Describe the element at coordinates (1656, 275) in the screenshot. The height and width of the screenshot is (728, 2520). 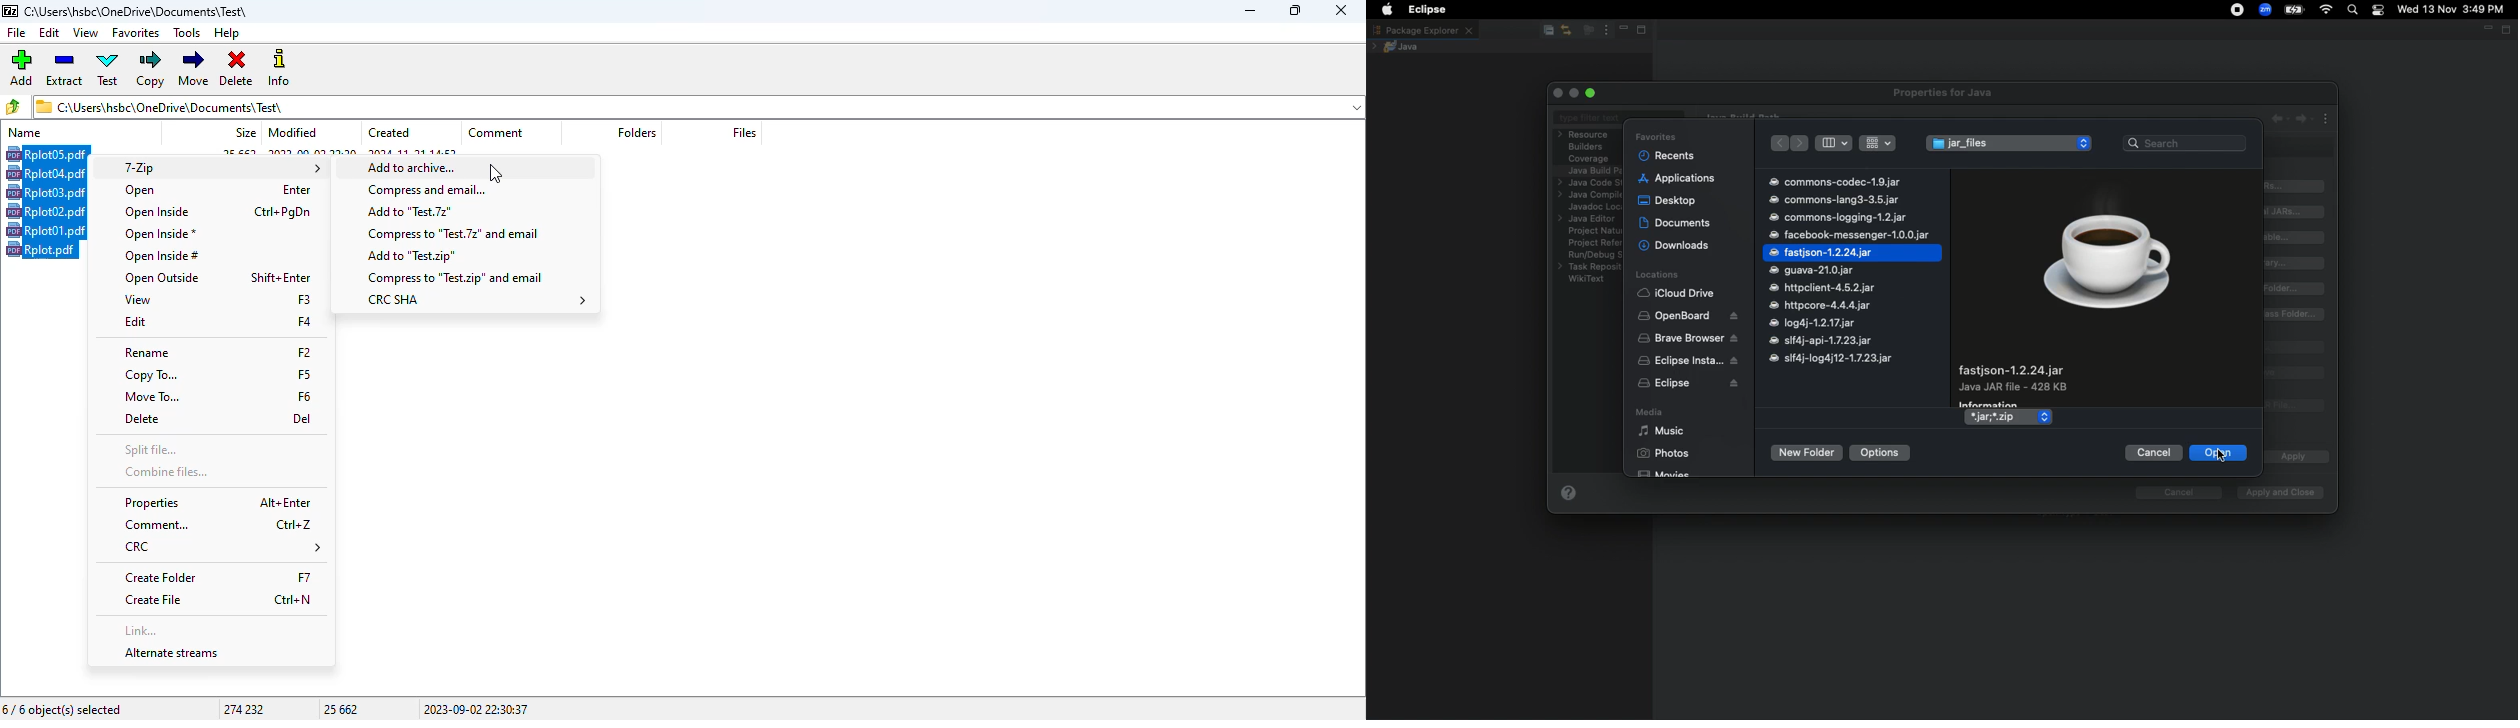
I see `Locations` at that location.